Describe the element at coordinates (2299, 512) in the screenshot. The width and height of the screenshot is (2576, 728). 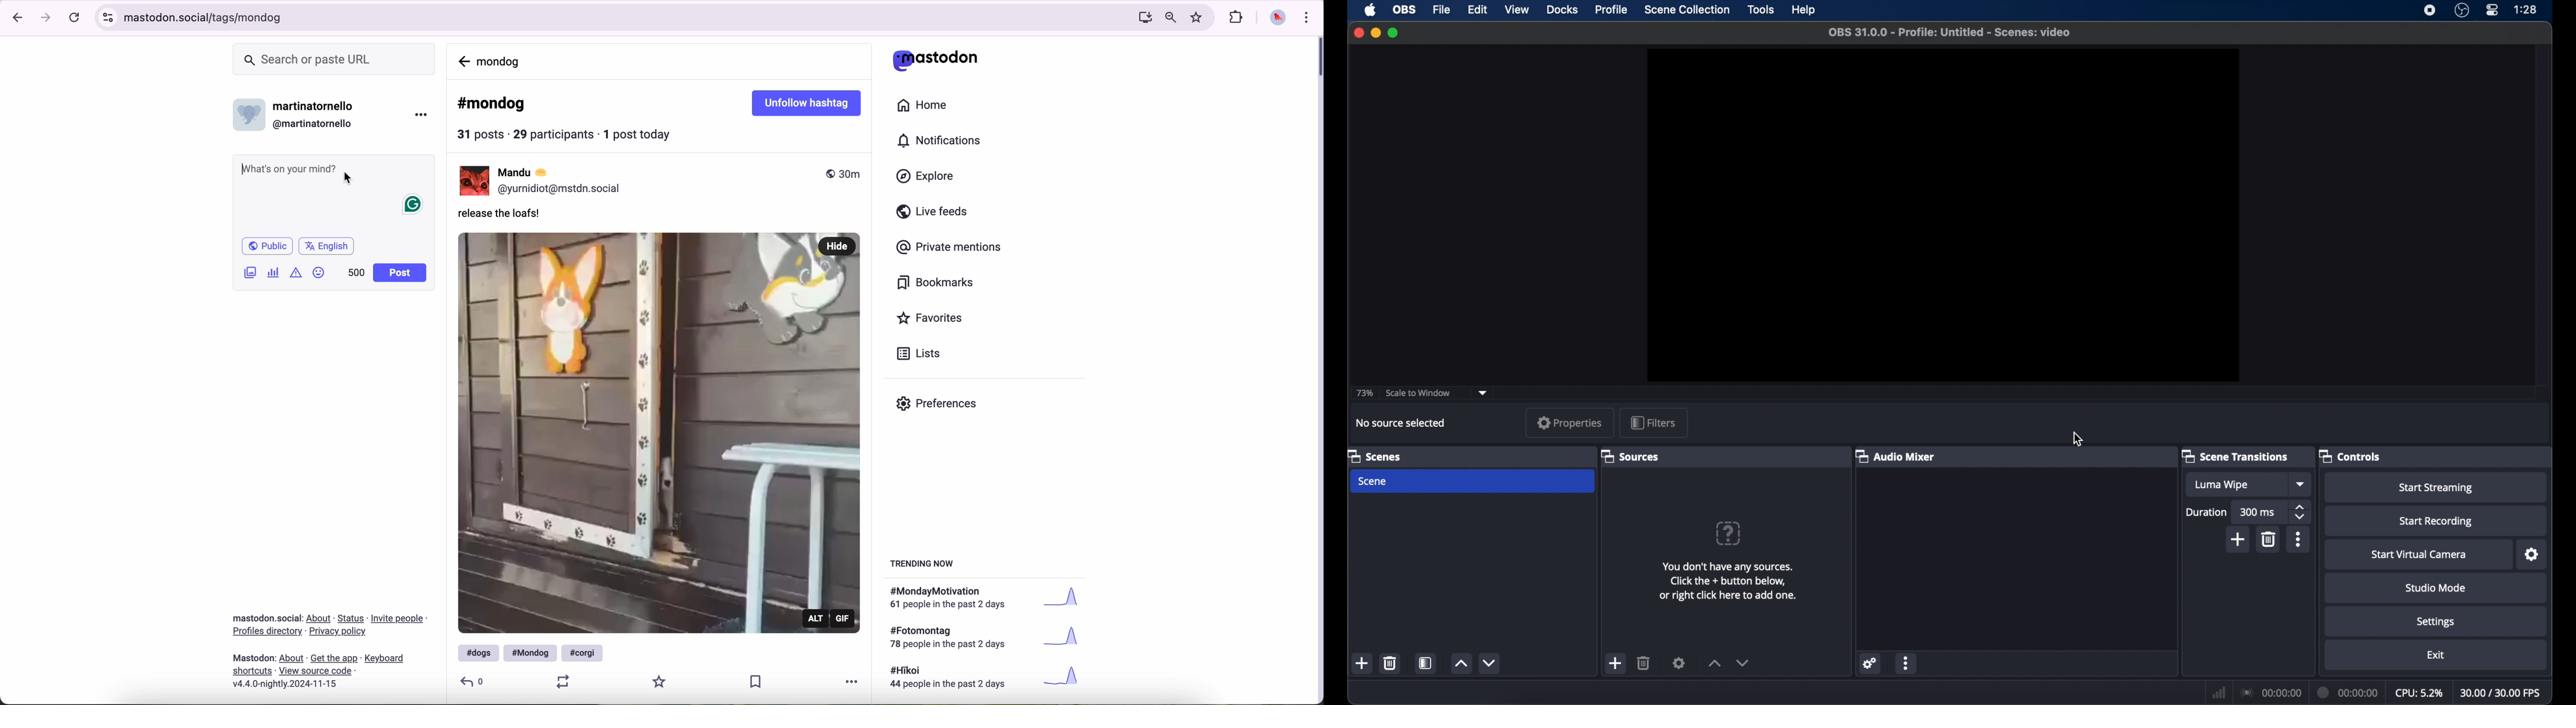
I see `stepper buttons` at that location.